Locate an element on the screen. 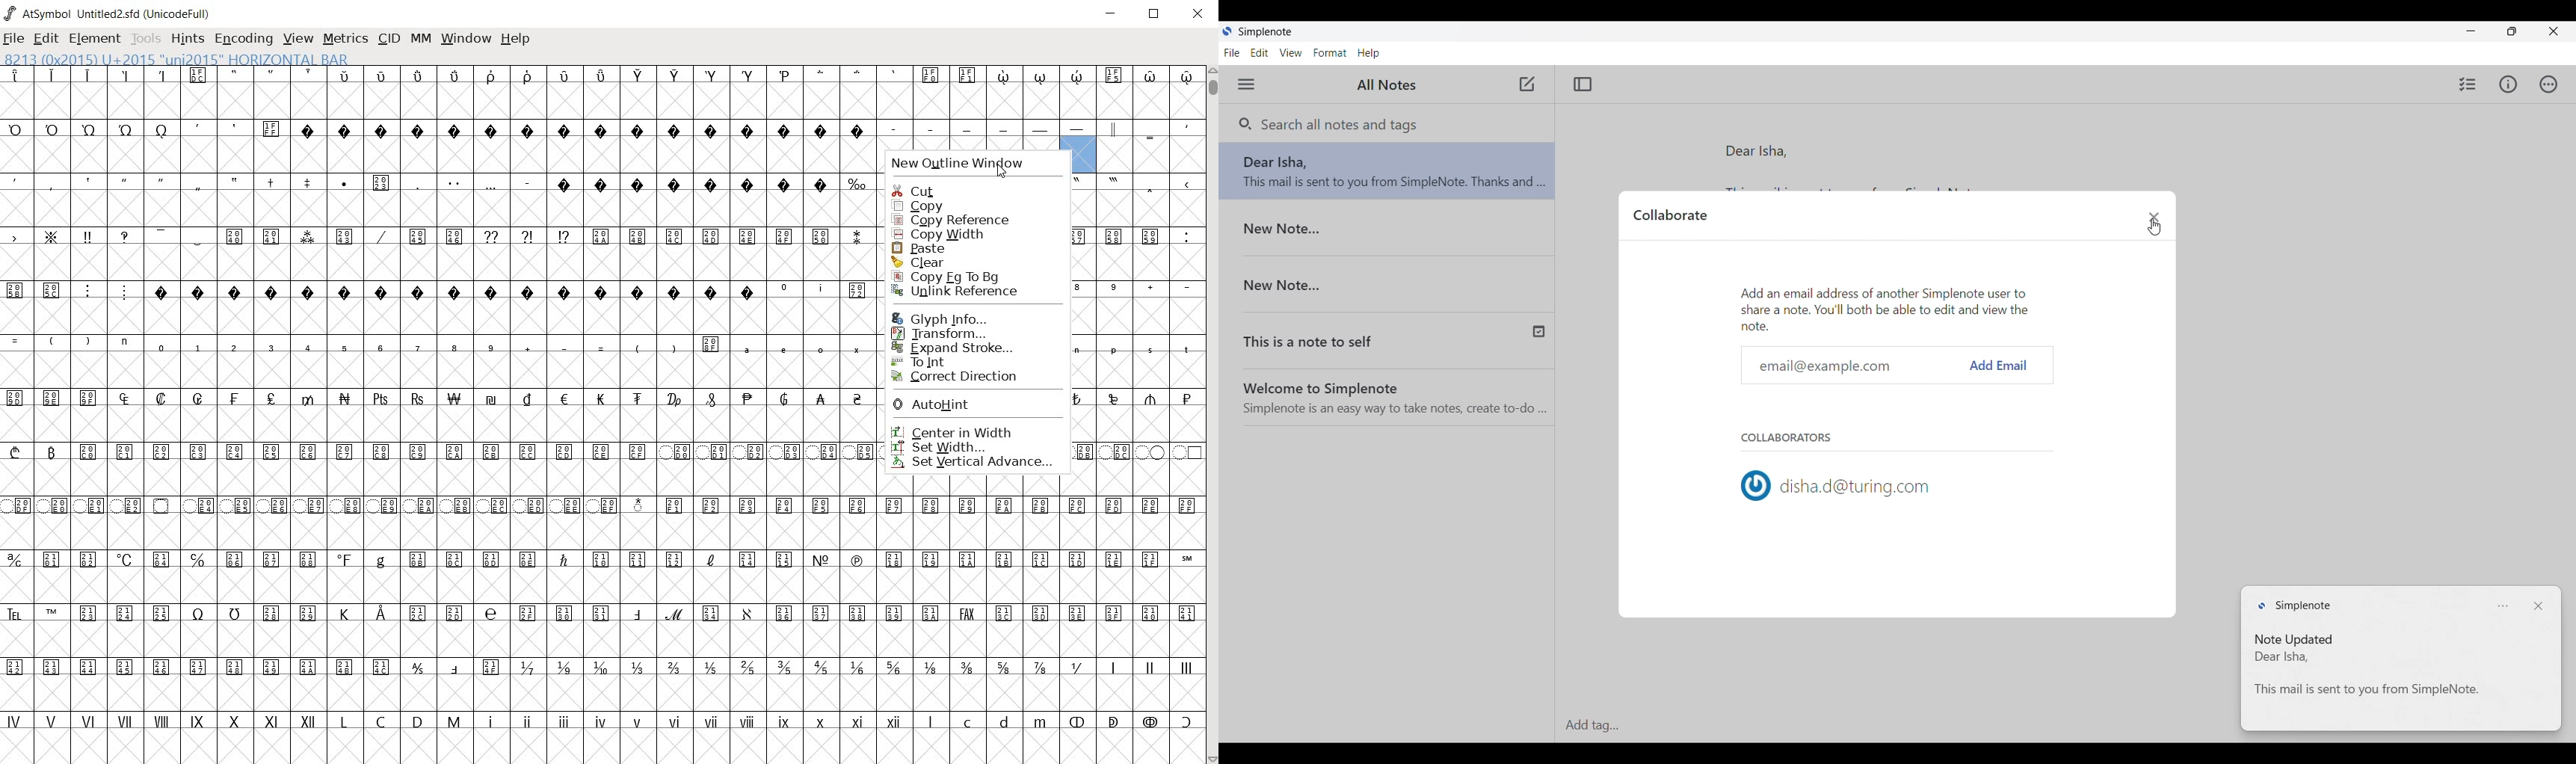  Toggle focus mode is located at coordinates (1583, 84).